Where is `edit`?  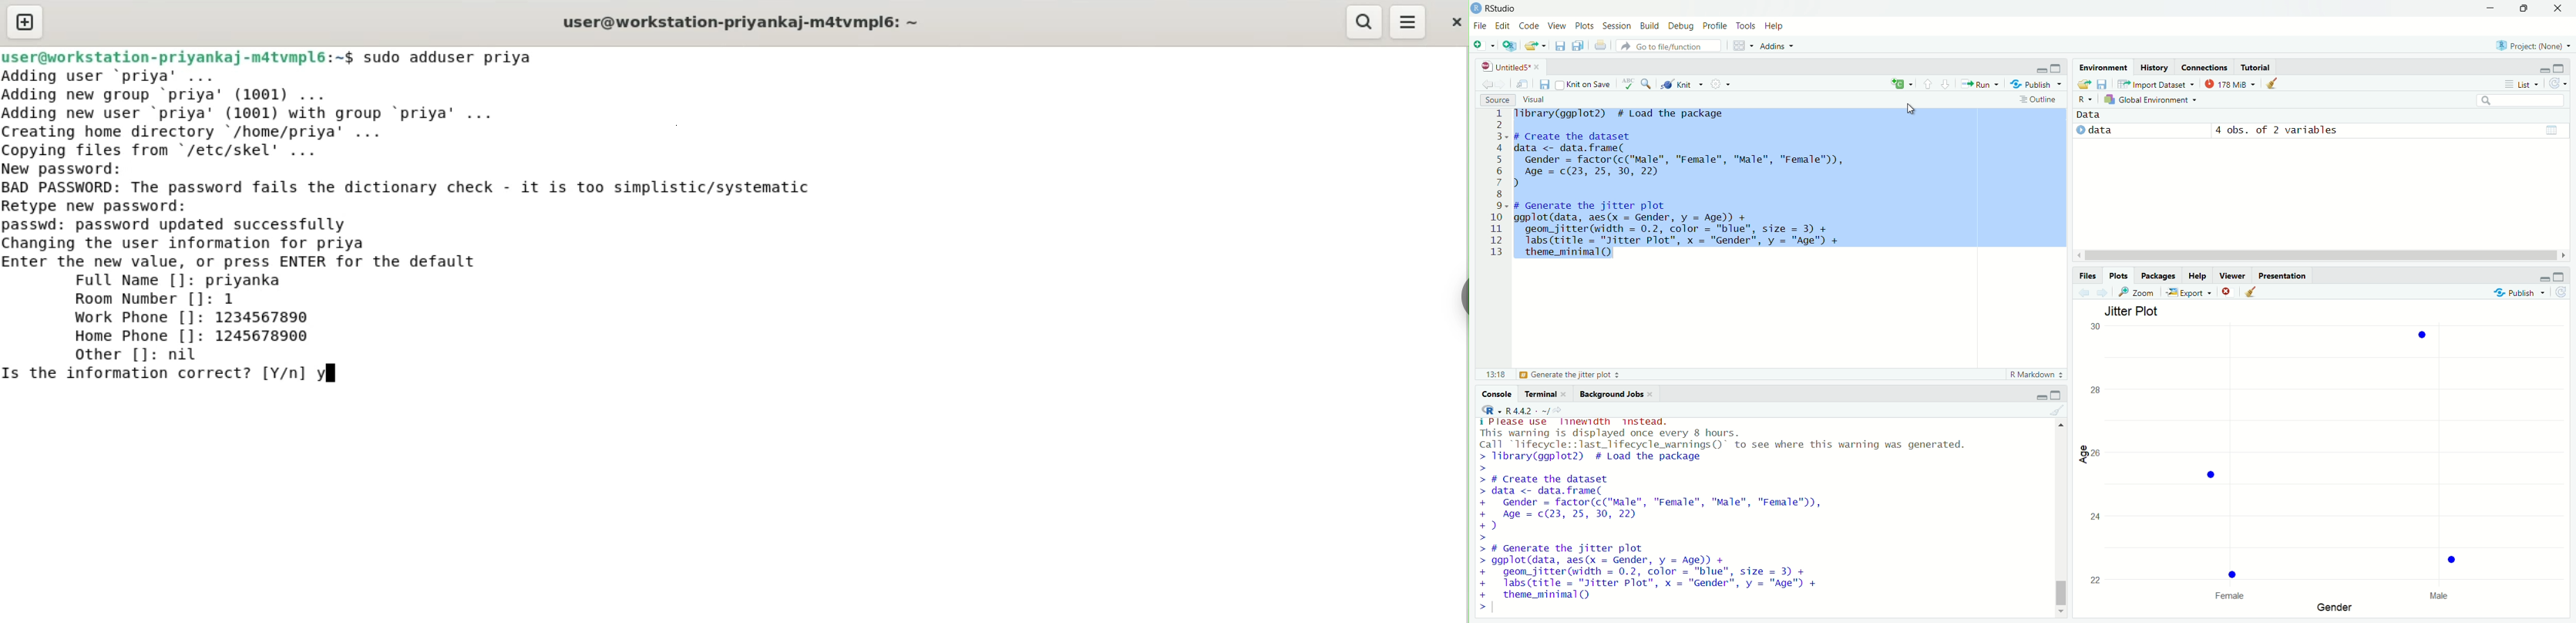 edit is located at coordinates (1503, 27).